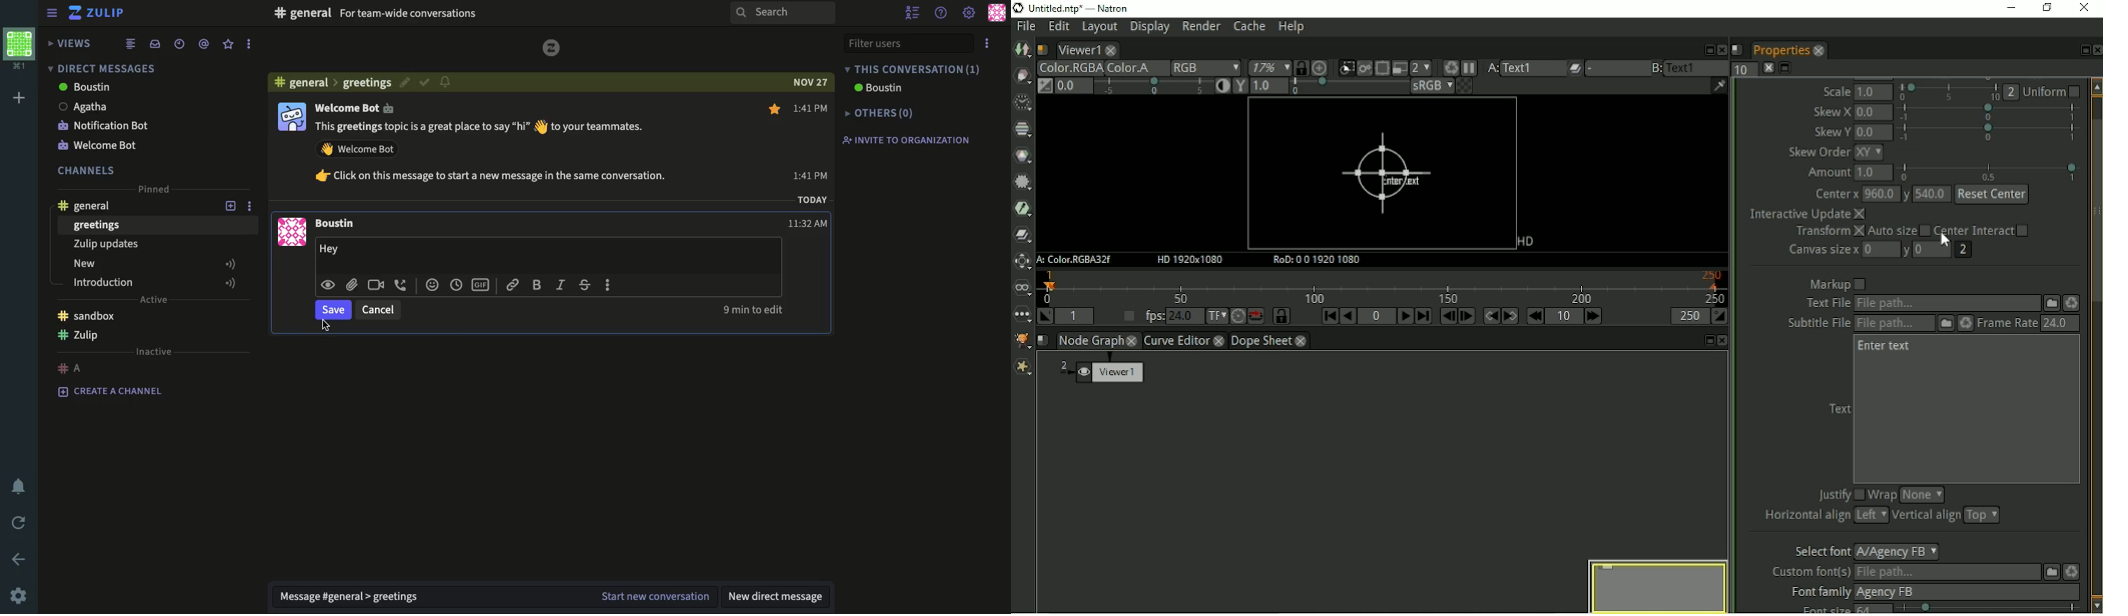 The width and height of the screenshot is (2128, 616). I want to click on Zulip, so click(552, 48).